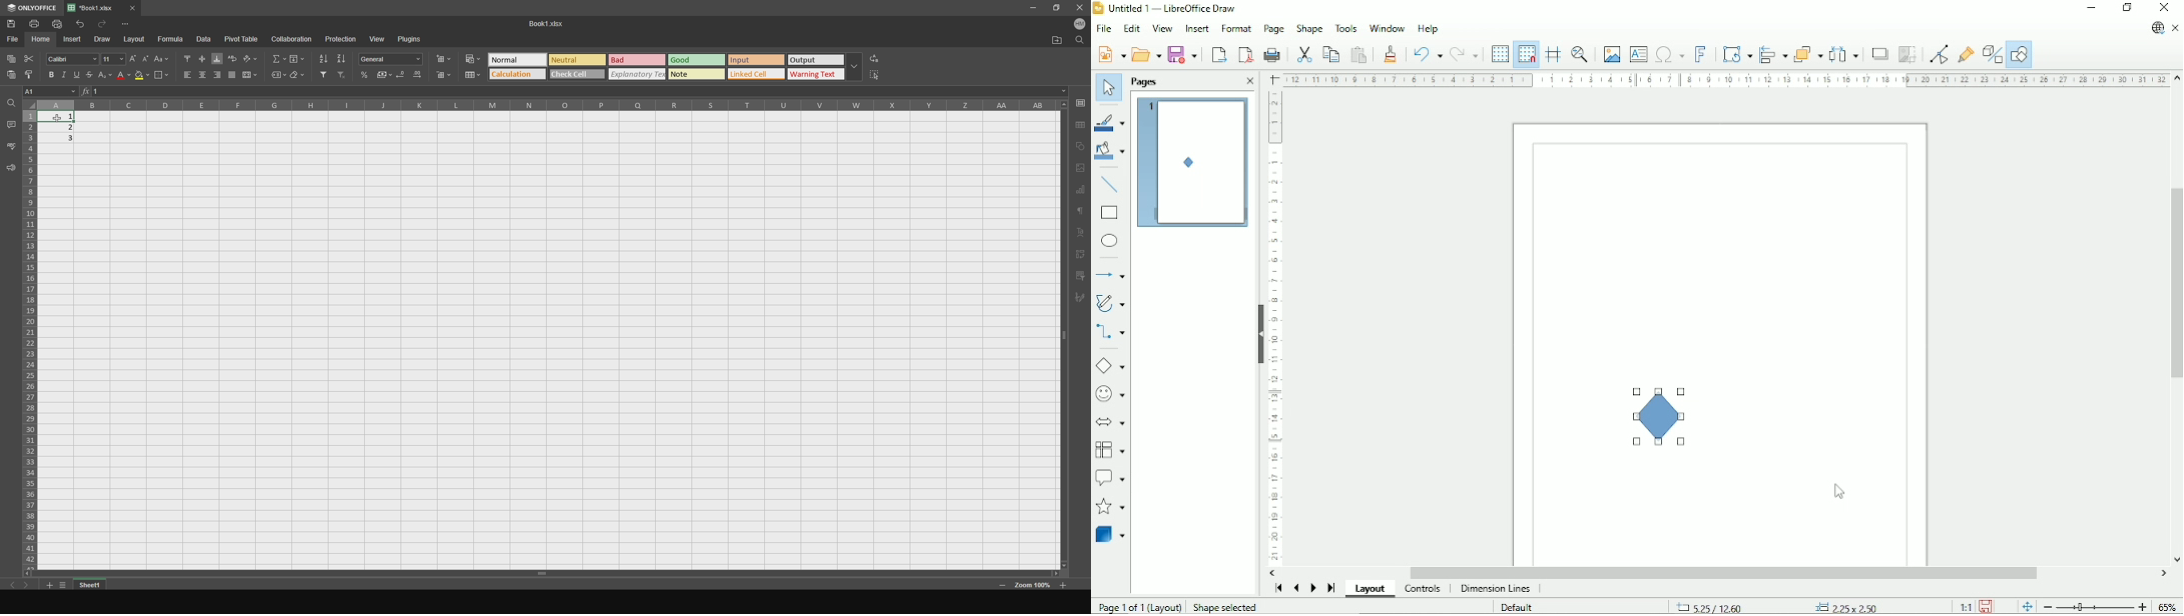 The image size is (2184, 616). Describe the element at coordinates (122, 78) in the screenshot. I see `font color` at that location.